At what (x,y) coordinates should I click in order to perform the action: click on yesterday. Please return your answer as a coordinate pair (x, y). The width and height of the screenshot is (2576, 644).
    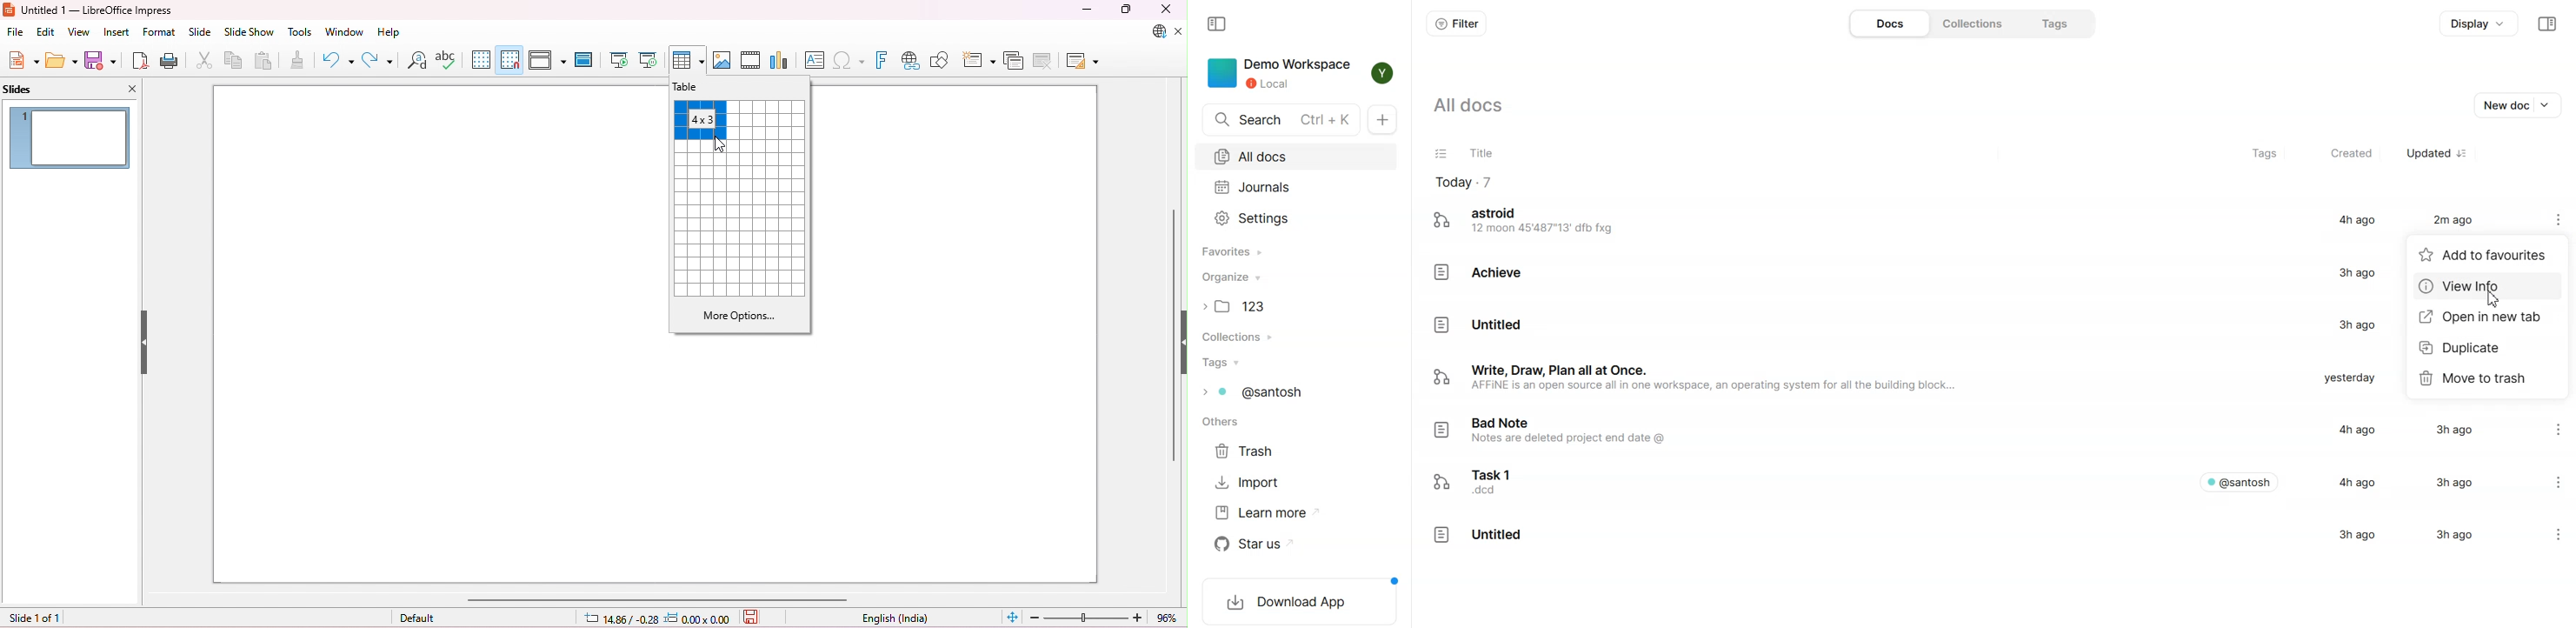
    Looking at the image, I should click on (2348, 378).